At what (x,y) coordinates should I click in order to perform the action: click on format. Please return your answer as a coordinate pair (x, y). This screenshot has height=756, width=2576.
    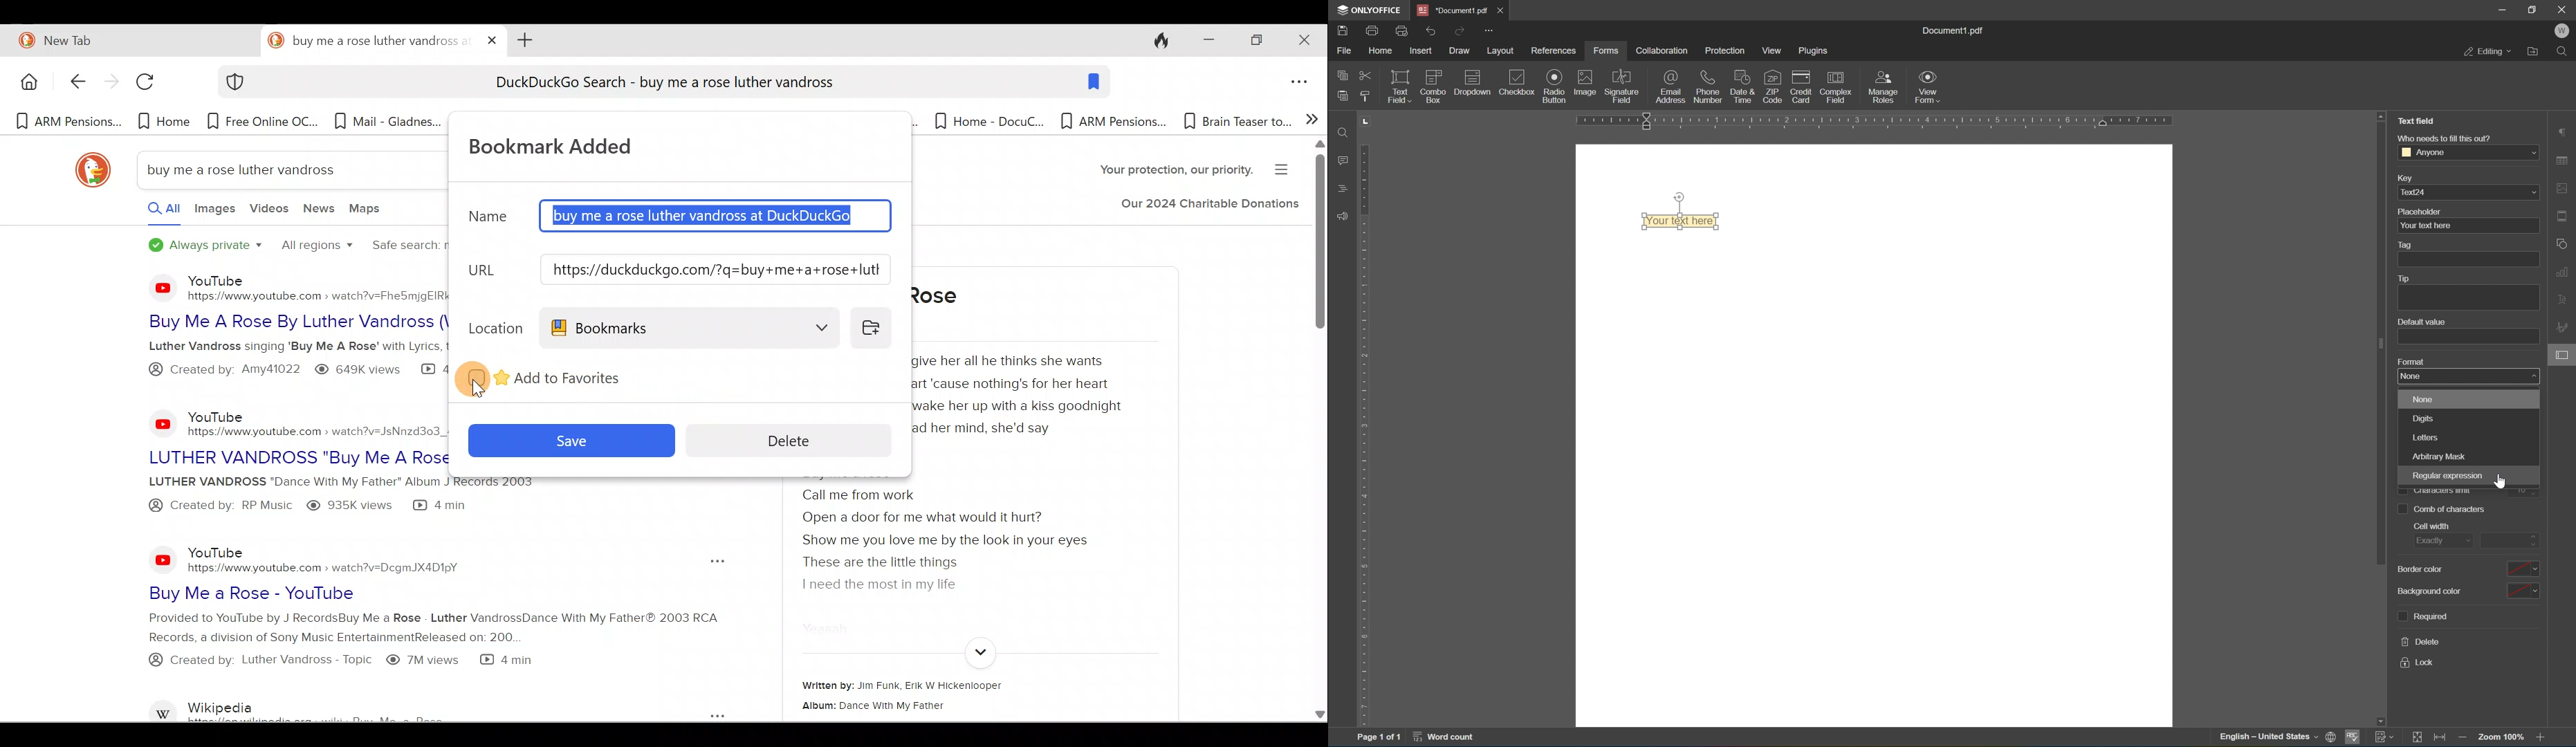
    Looking at the image, I should click on (2412, 362).